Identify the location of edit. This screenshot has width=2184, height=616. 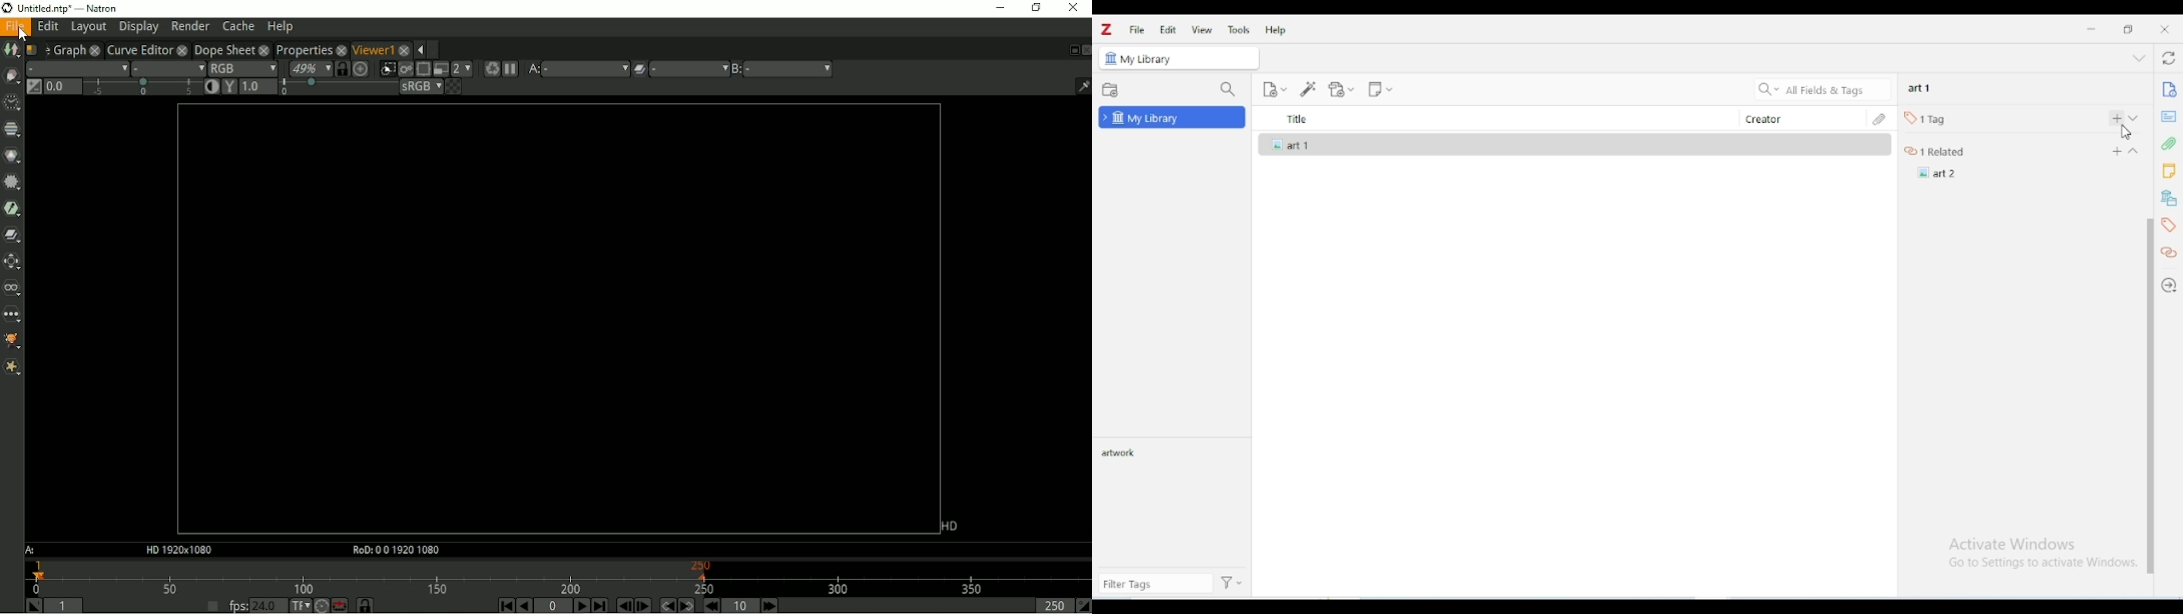
(1168, 30).